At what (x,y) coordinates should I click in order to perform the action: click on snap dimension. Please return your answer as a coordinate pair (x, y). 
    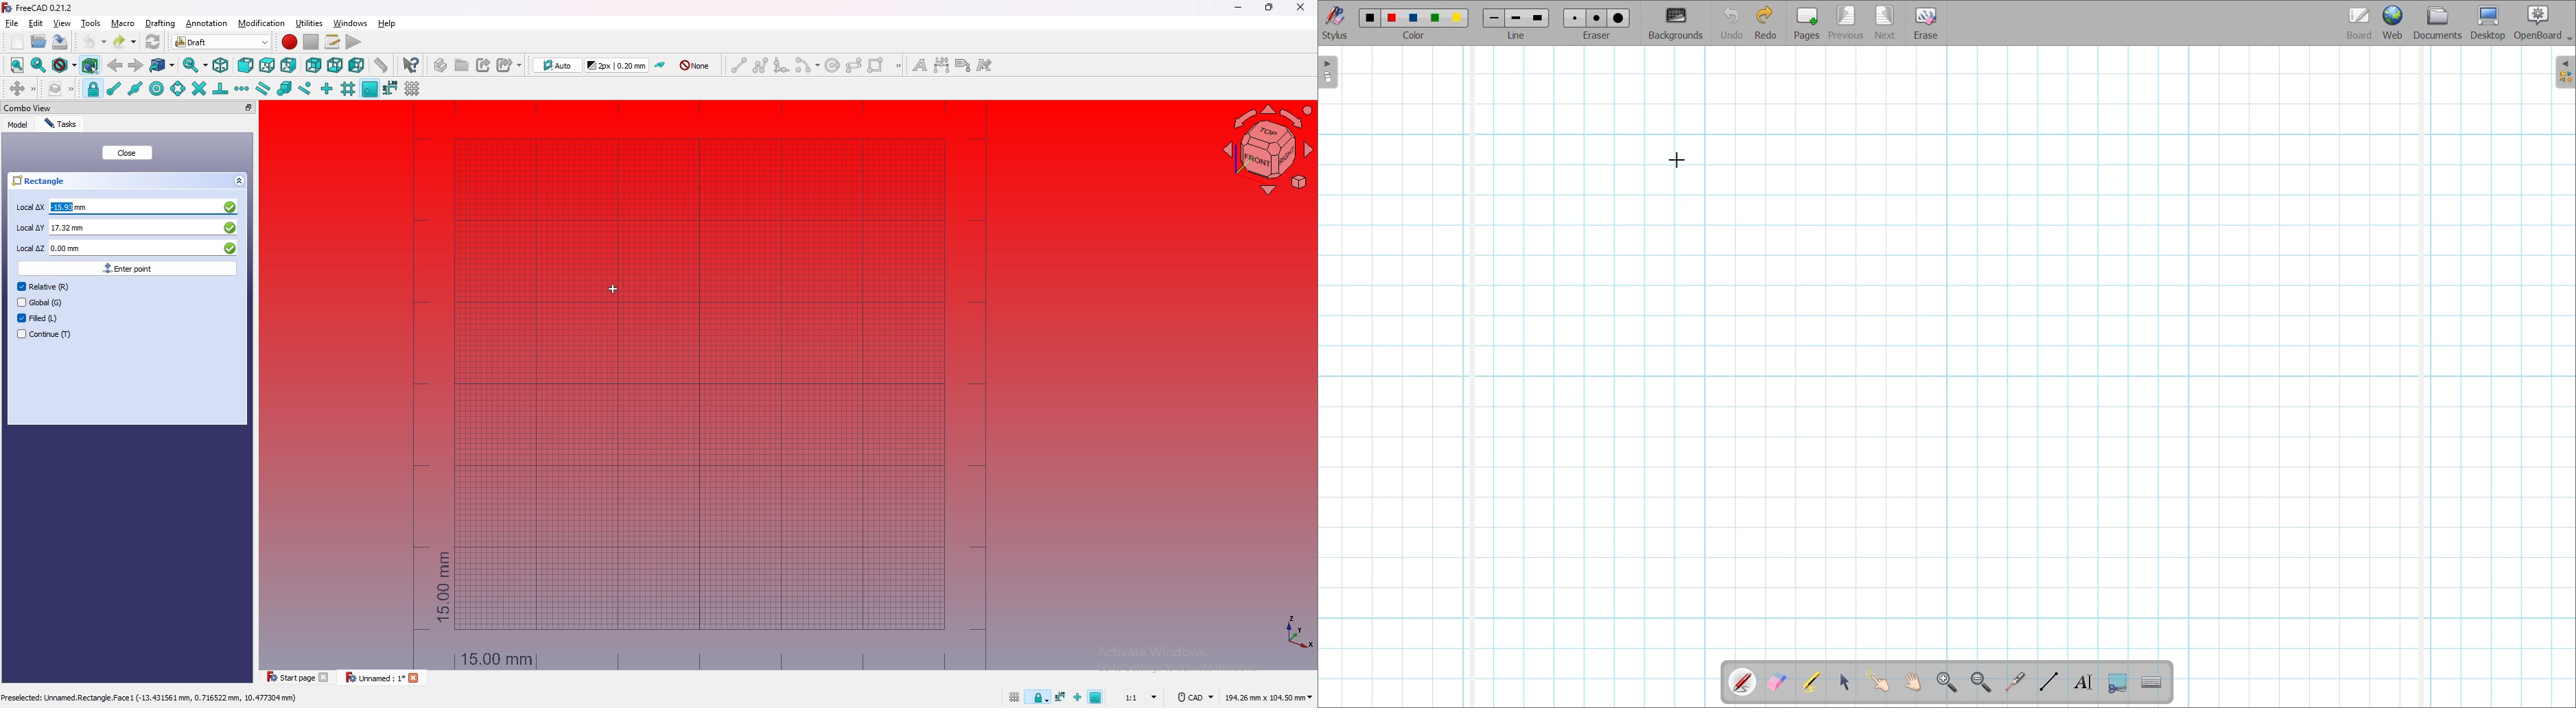
    Looking at the image, I should click on (1060, 696).